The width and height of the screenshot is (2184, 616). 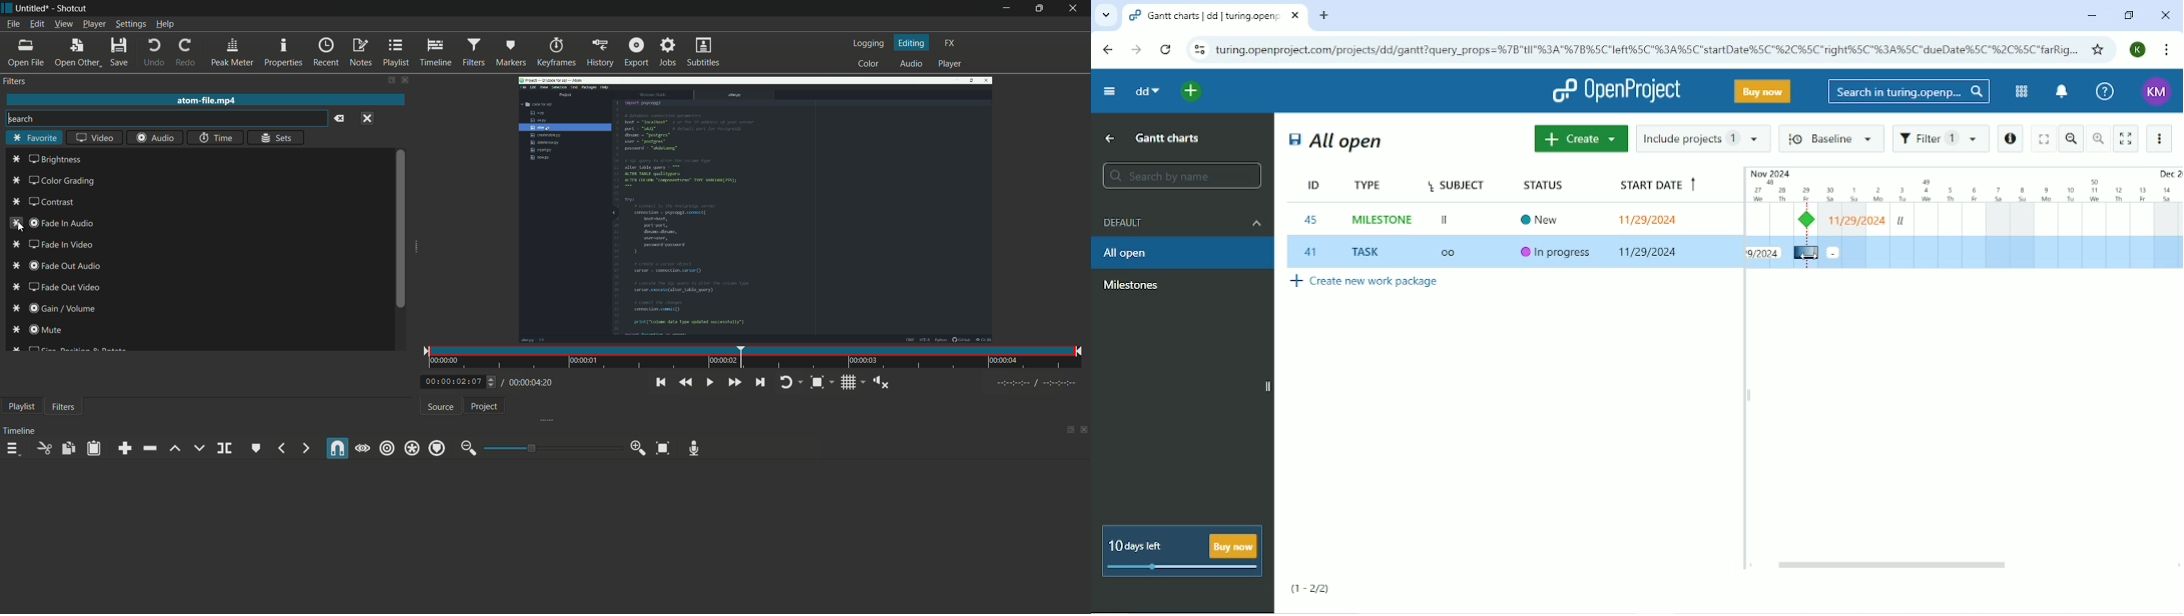 What do you see at coordinates (363, 449) in the screenshot?
I see `scrub while dragging` at bounding box center [363, 449].